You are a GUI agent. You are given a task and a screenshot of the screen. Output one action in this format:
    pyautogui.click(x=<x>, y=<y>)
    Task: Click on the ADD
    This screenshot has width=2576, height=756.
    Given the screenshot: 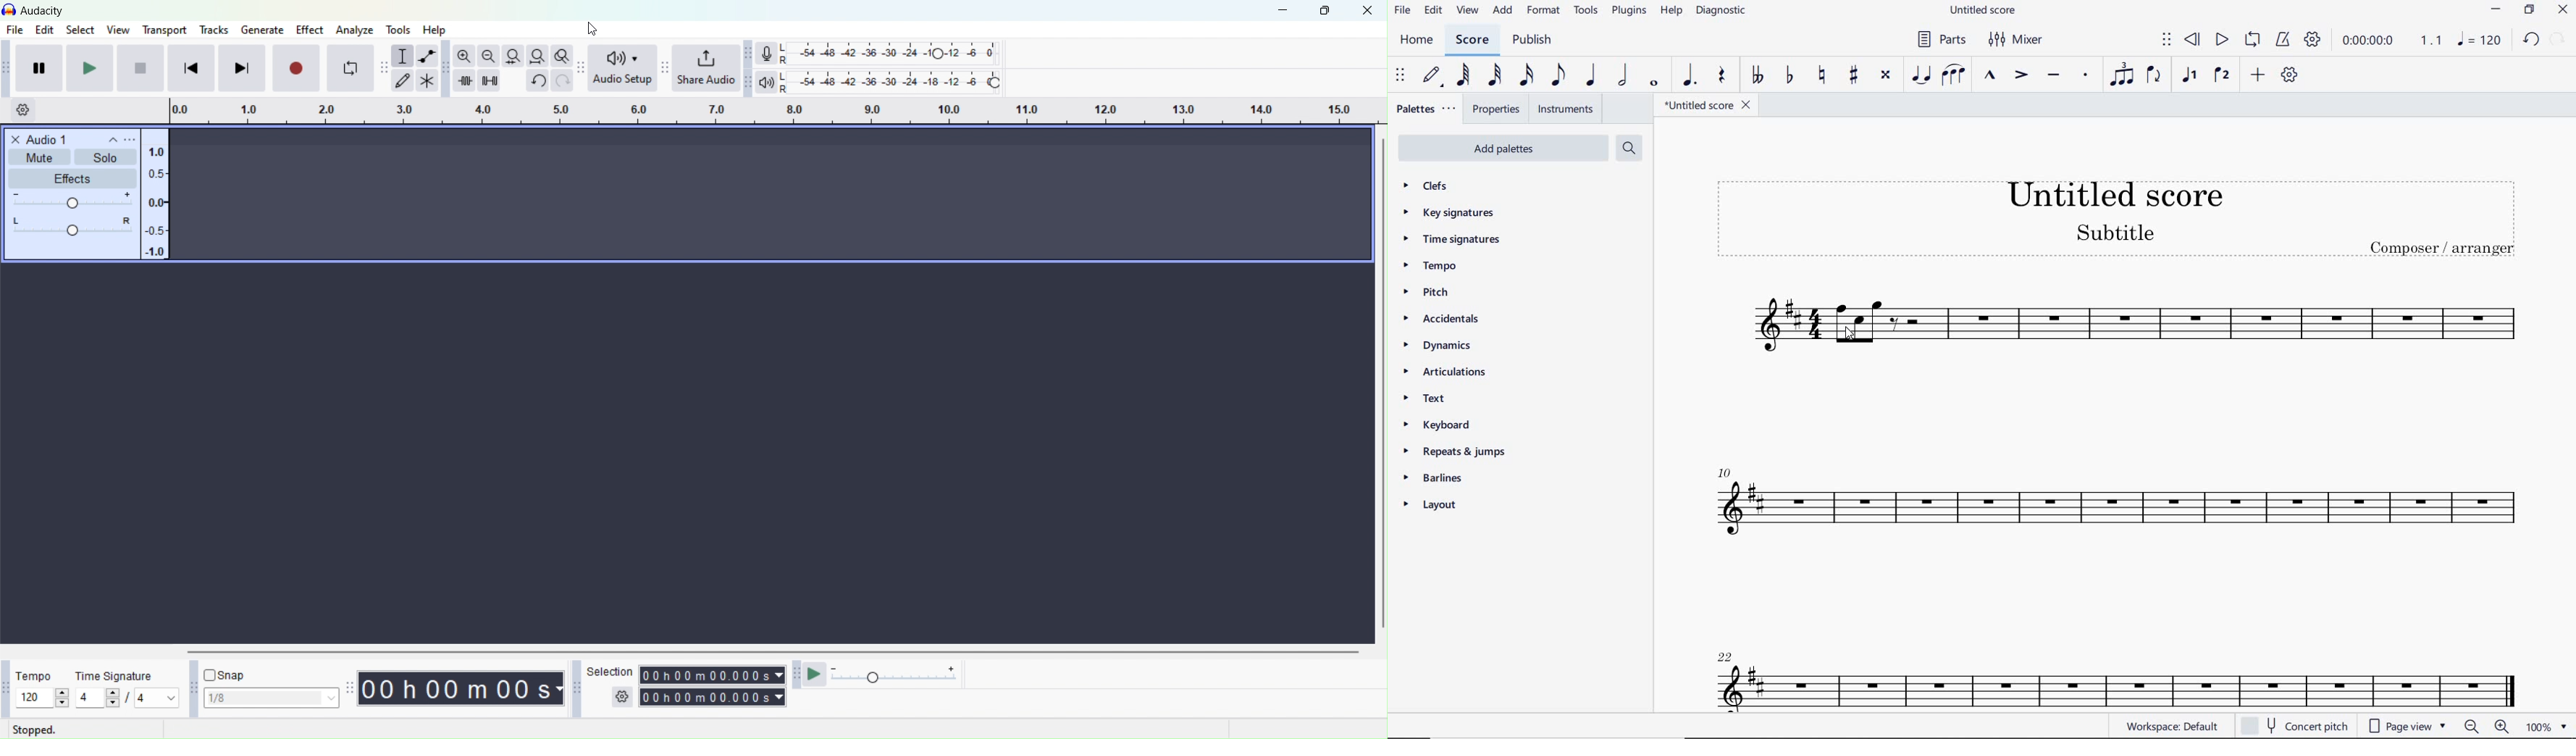 What is the action you would take?
    pyautogui.click(x=2259, y=76)
    